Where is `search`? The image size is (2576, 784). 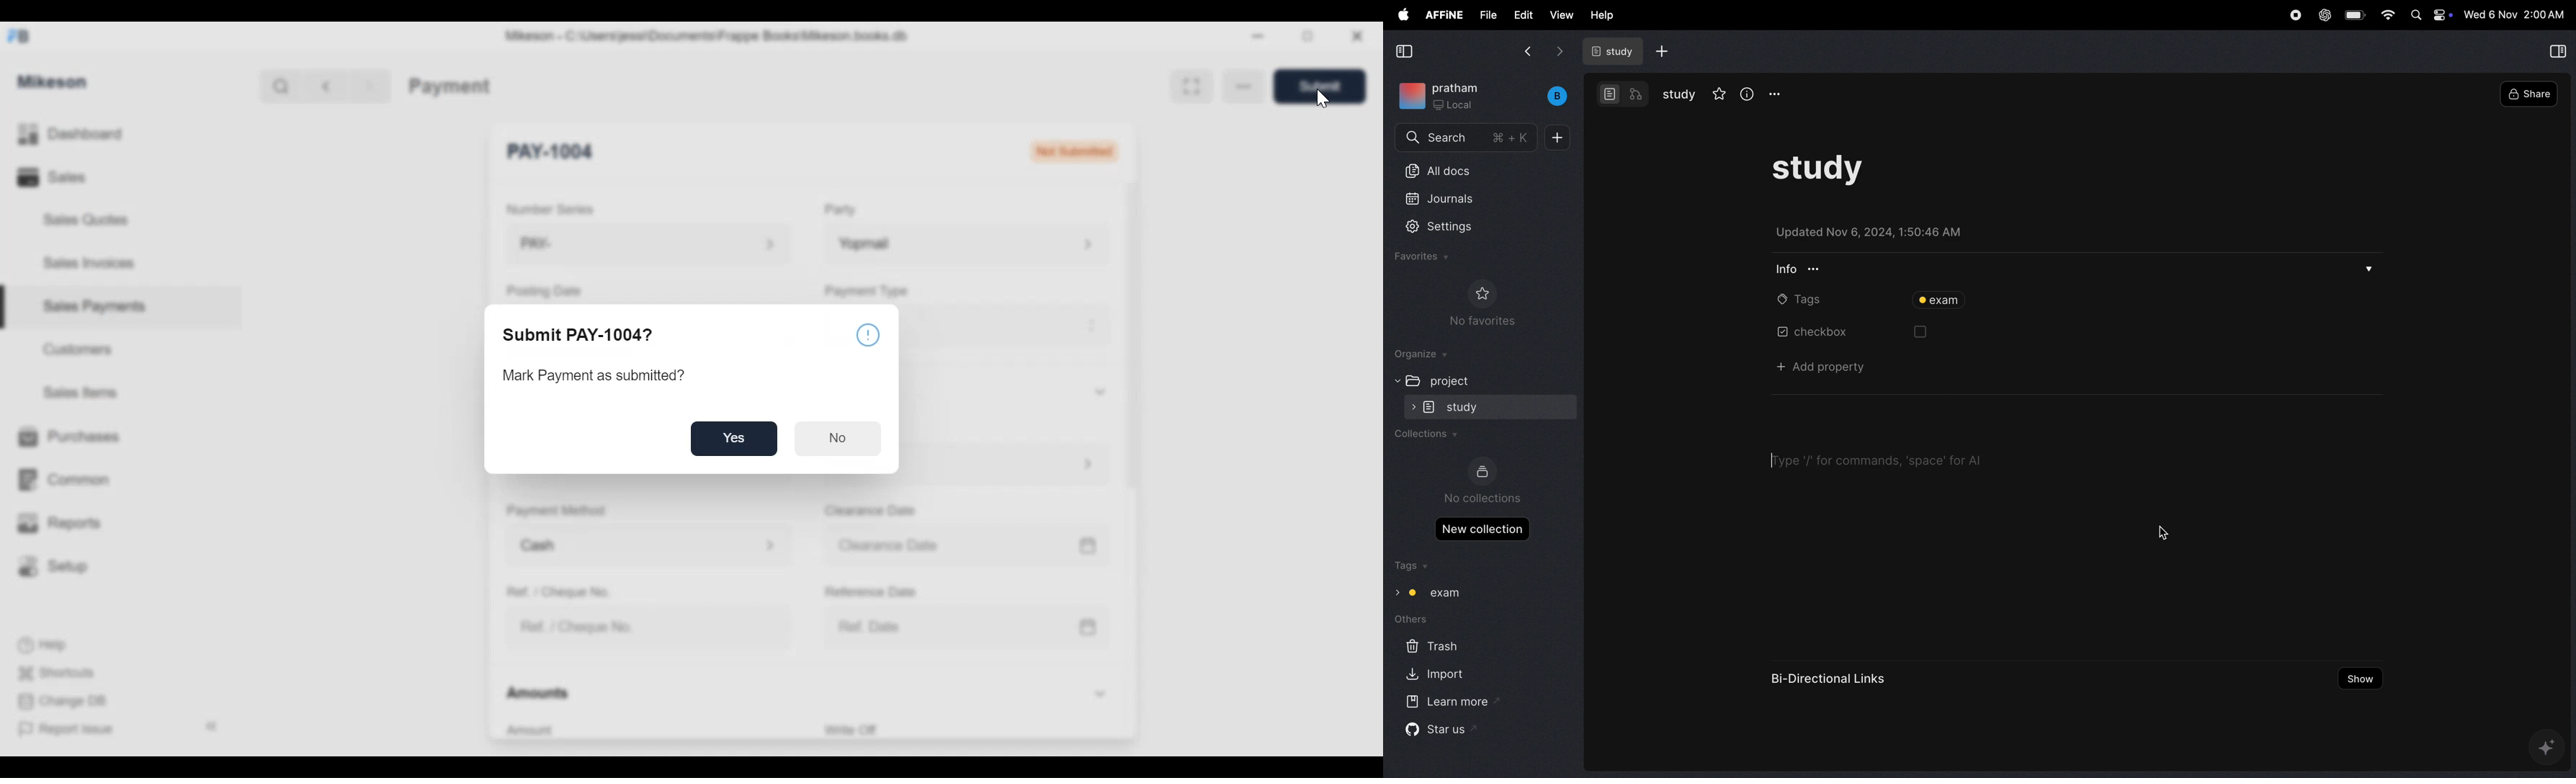 search is located at coordinates (1459, 138).